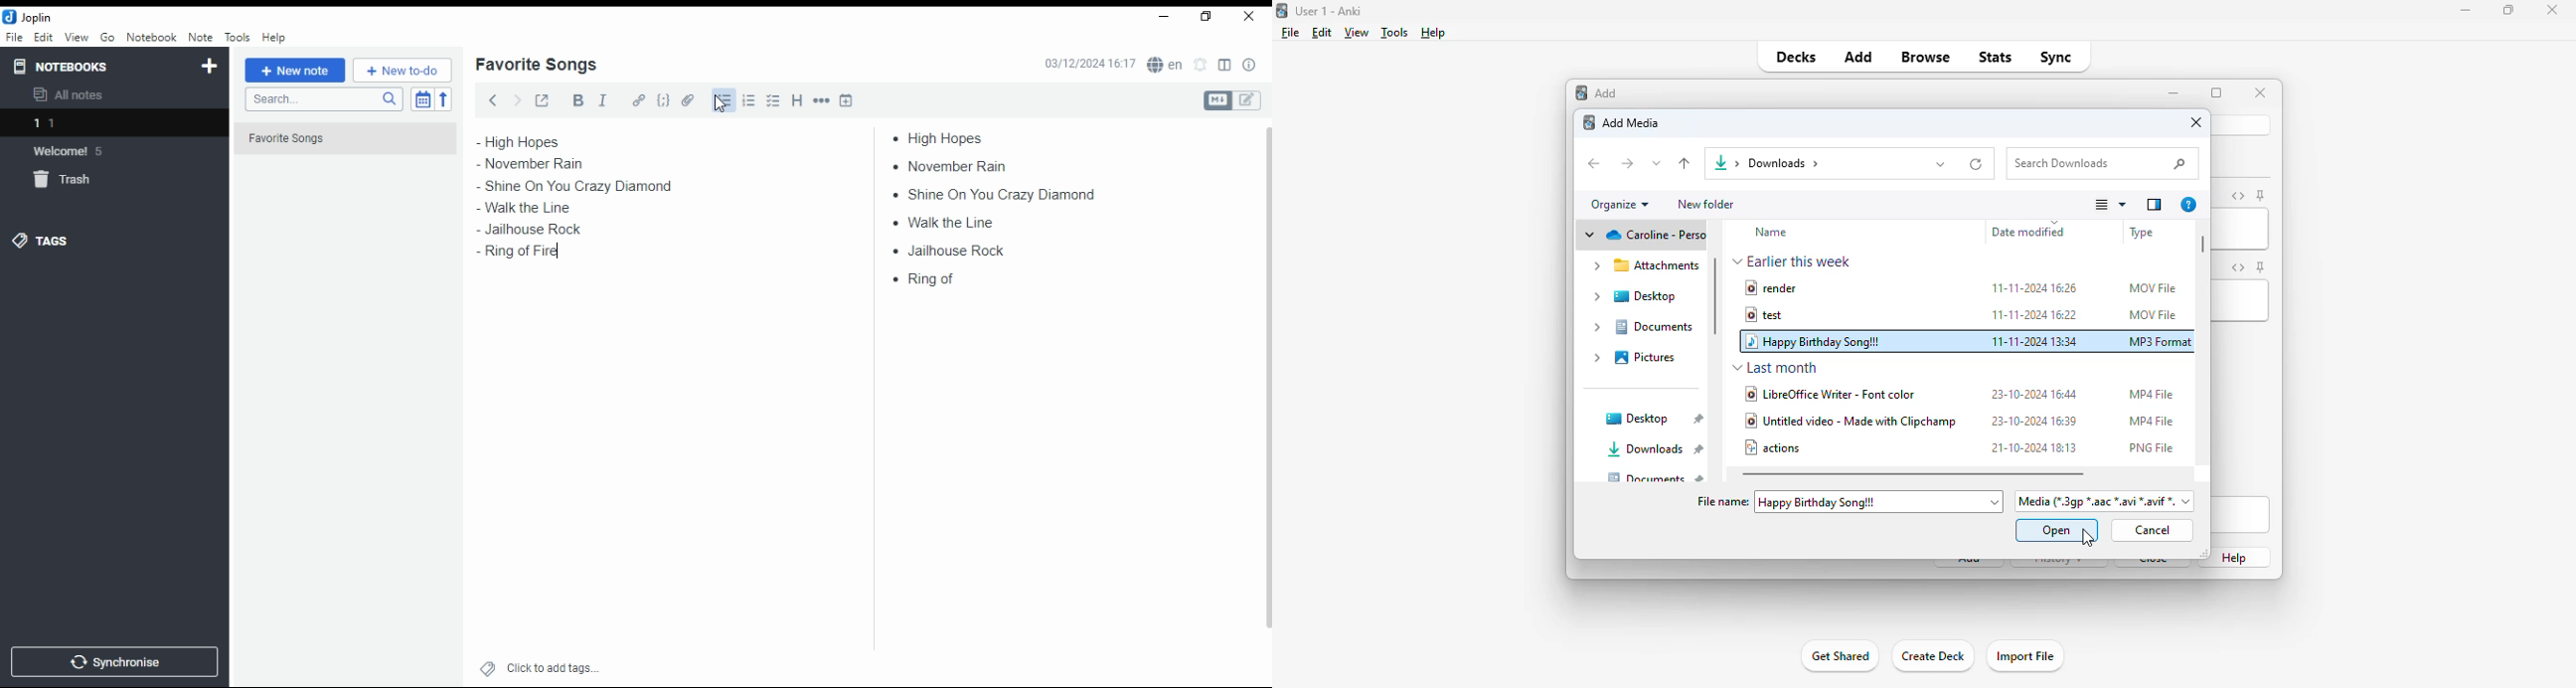 This screenshot has height=700, width=2576. What do you see at coordinates (935, 277) in the screenshot?
I see `ring of fire` at bounding box center [935, 277].